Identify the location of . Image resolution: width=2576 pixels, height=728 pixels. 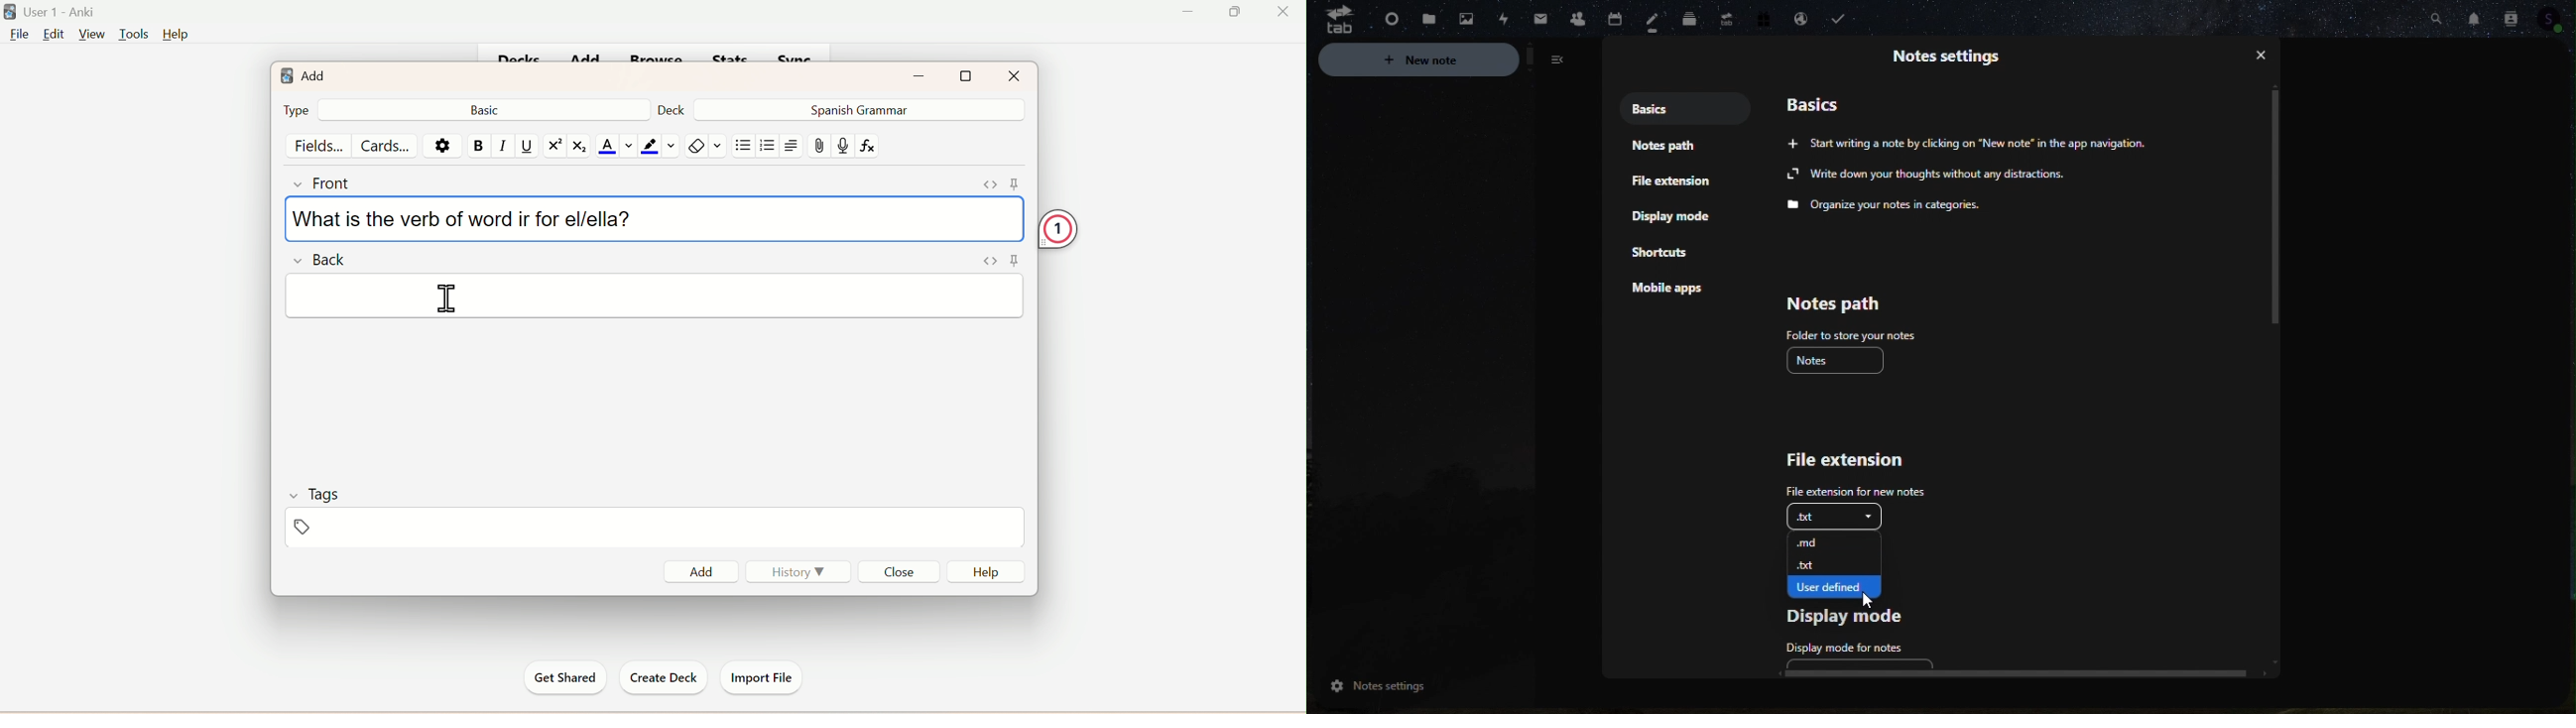
(20, 37).